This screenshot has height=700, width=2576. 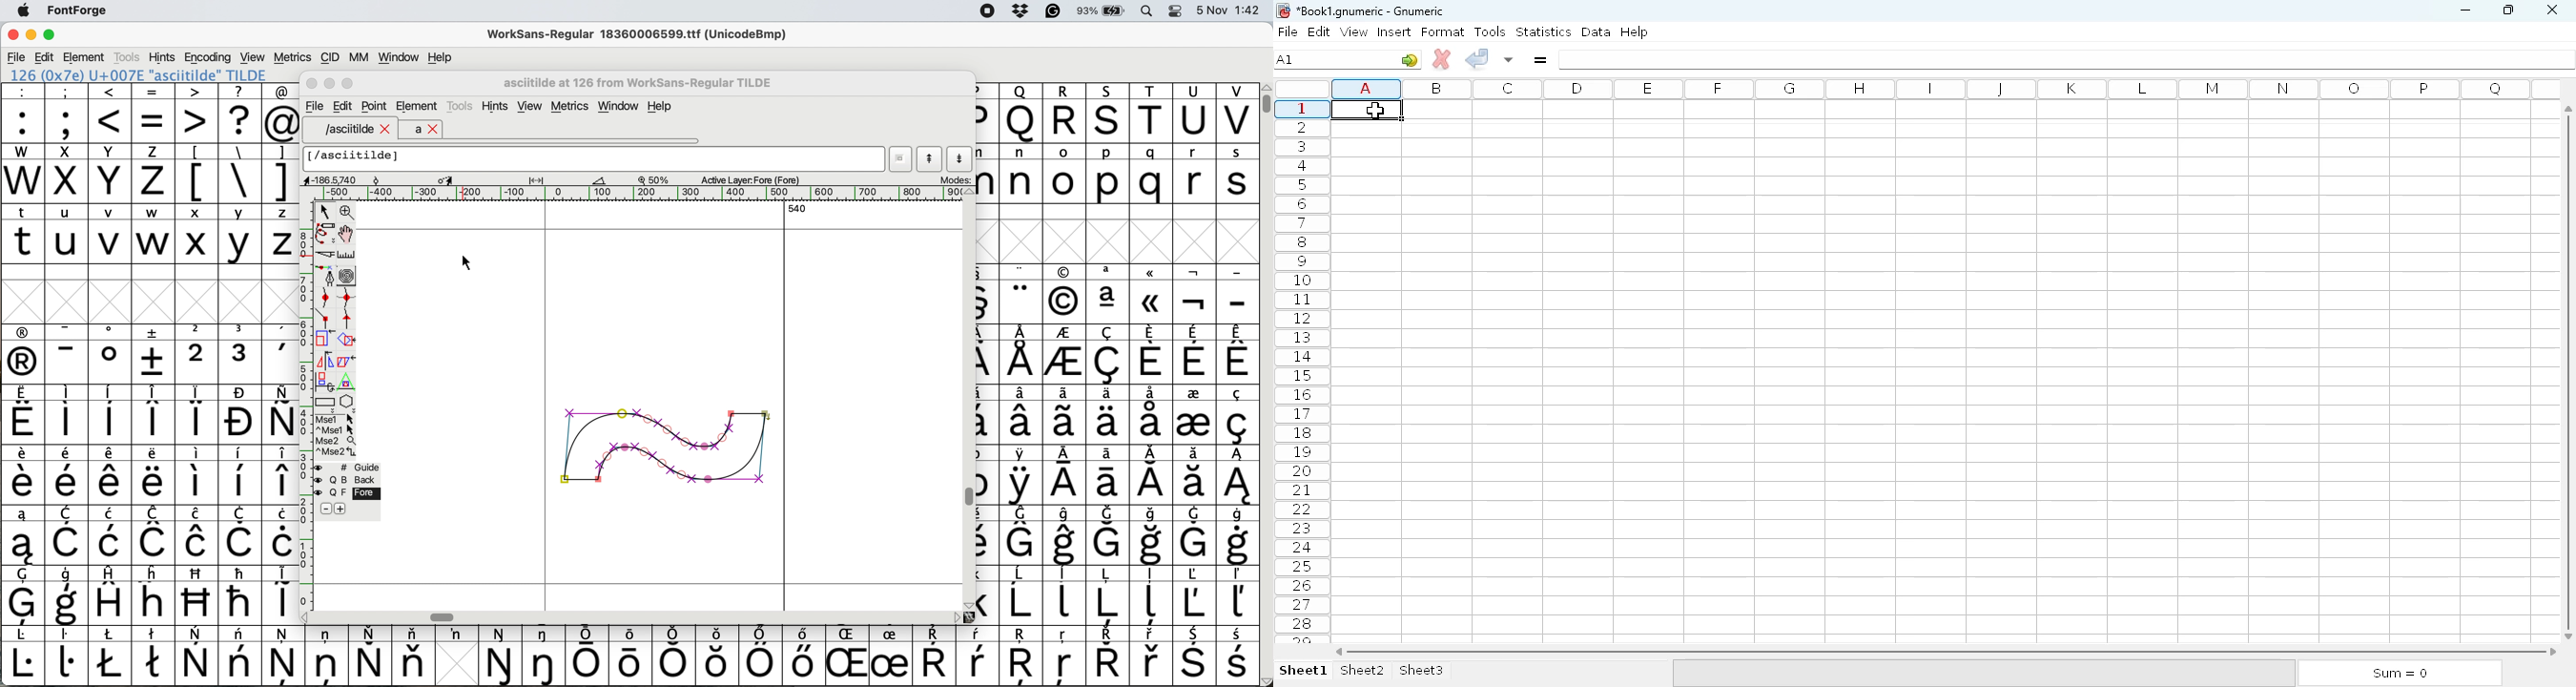 I want to click on cursor, so click(x=463, y=262).